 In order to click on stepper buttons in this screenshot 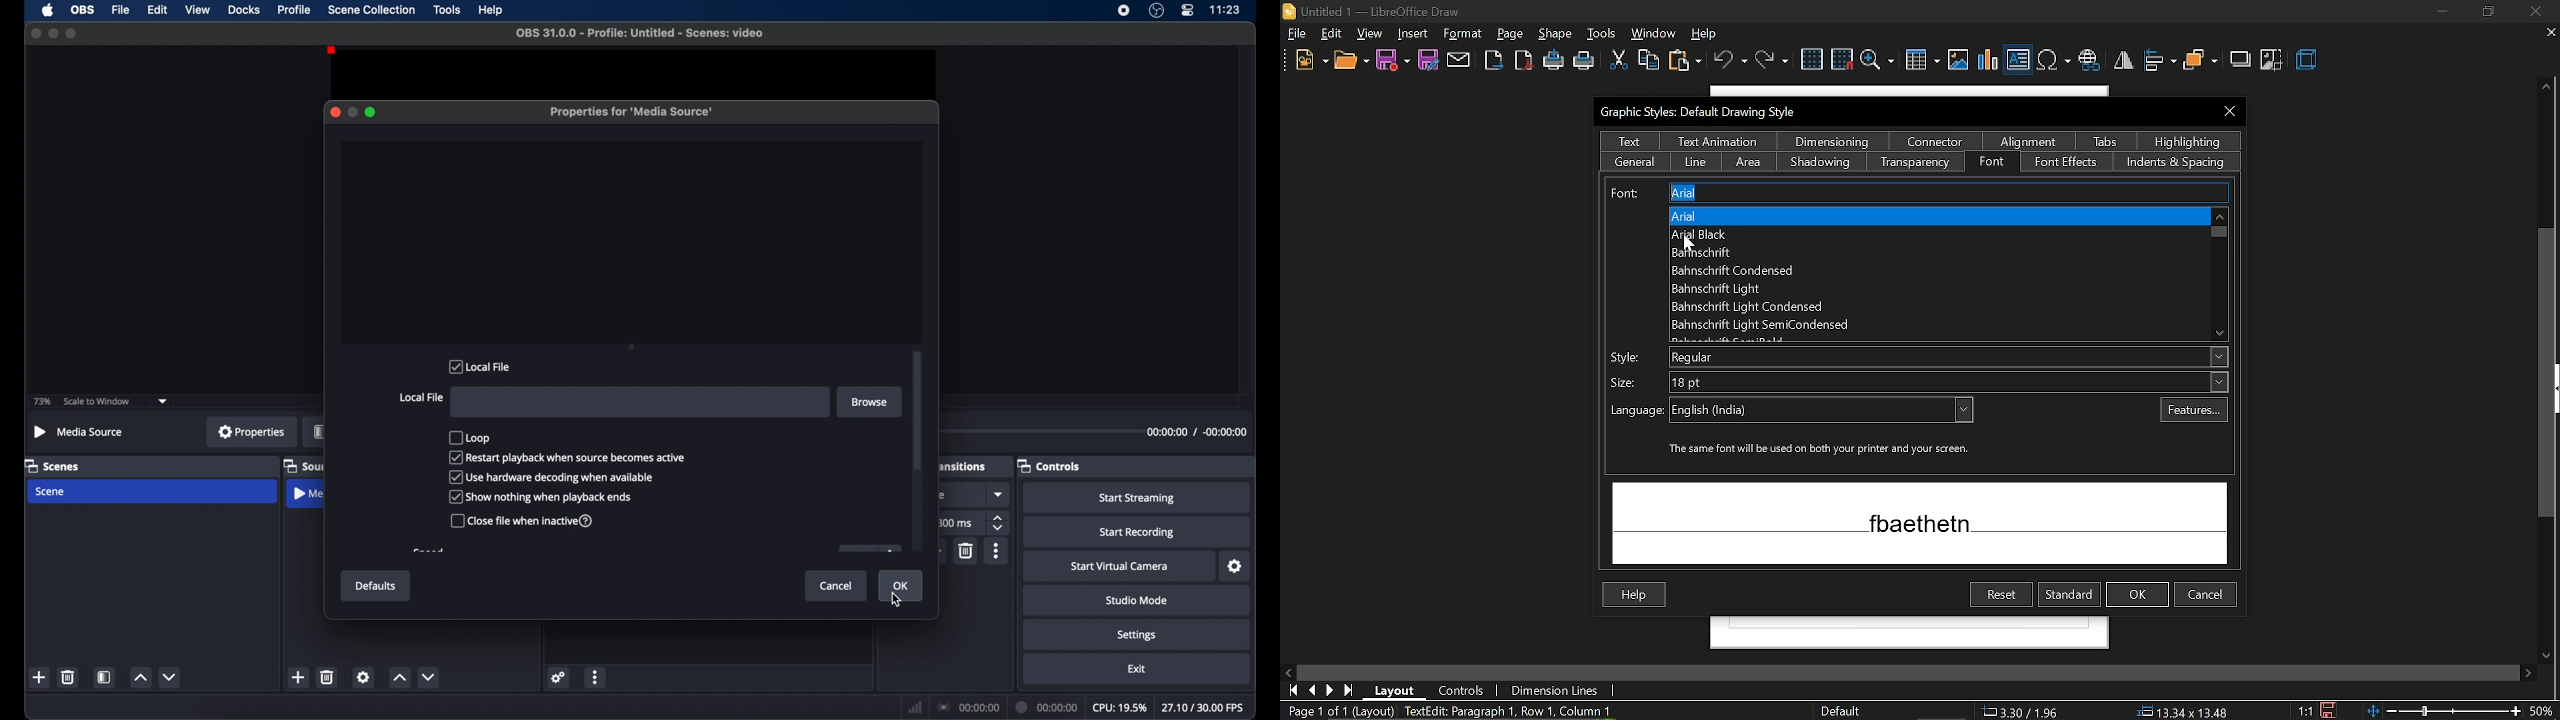, I will do `click(997, 523)`.